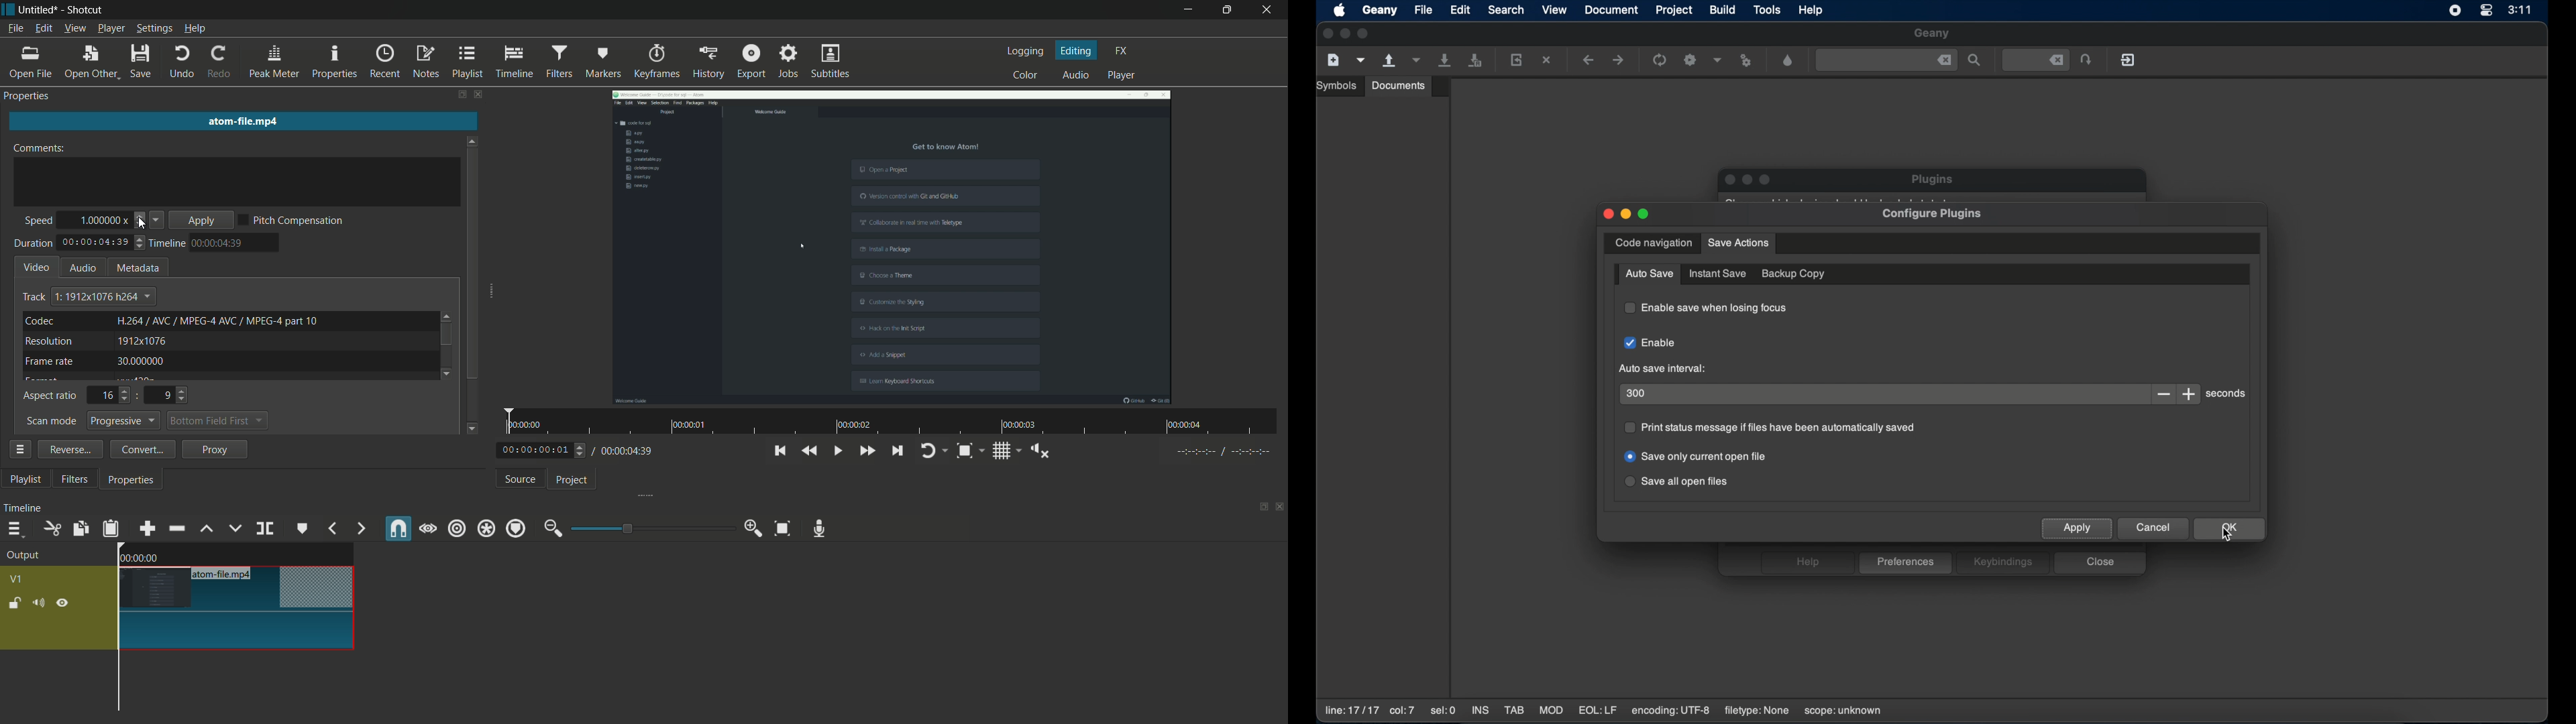 The width and height of the screenshot is (2576, 728). What do you see at coordinates (1122, 51) in the screenshot?
I see `fx` at bounding box center [1122, 51].